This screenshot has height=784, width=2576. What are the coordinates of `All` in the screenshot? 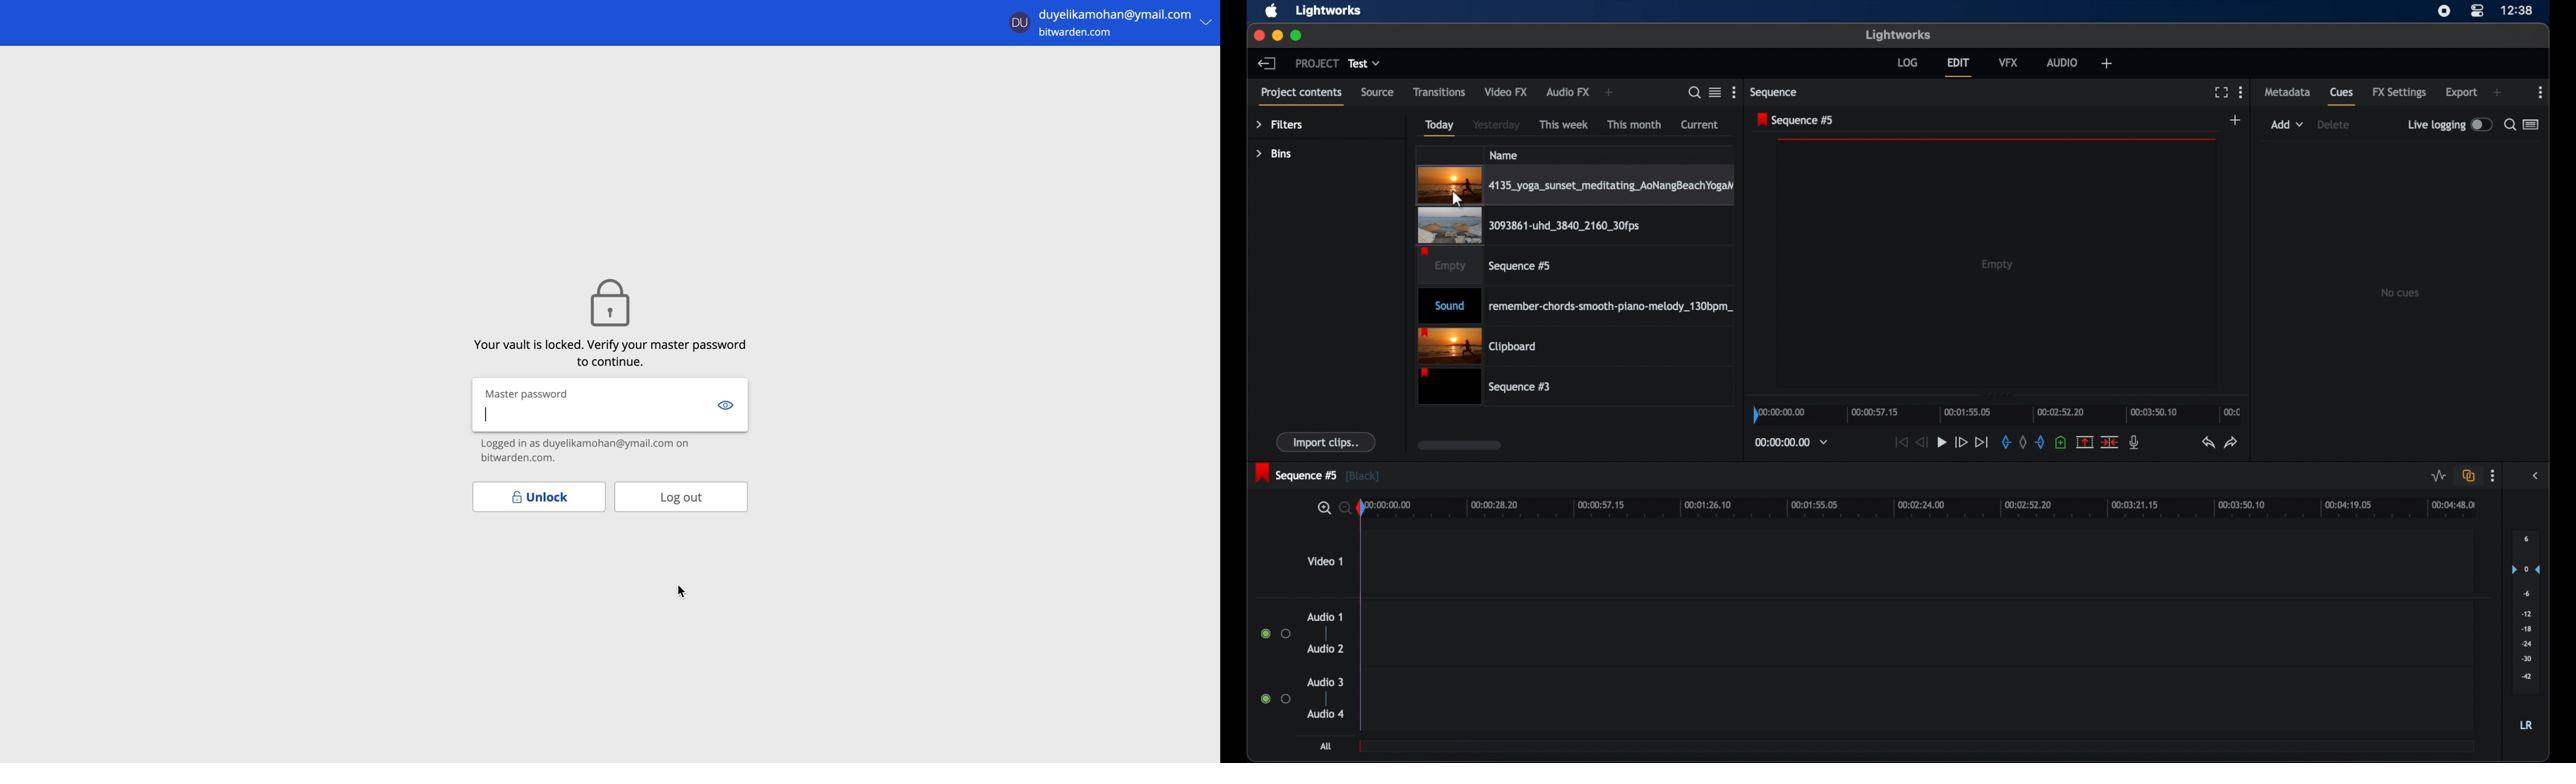 It's located at (1325, 745).